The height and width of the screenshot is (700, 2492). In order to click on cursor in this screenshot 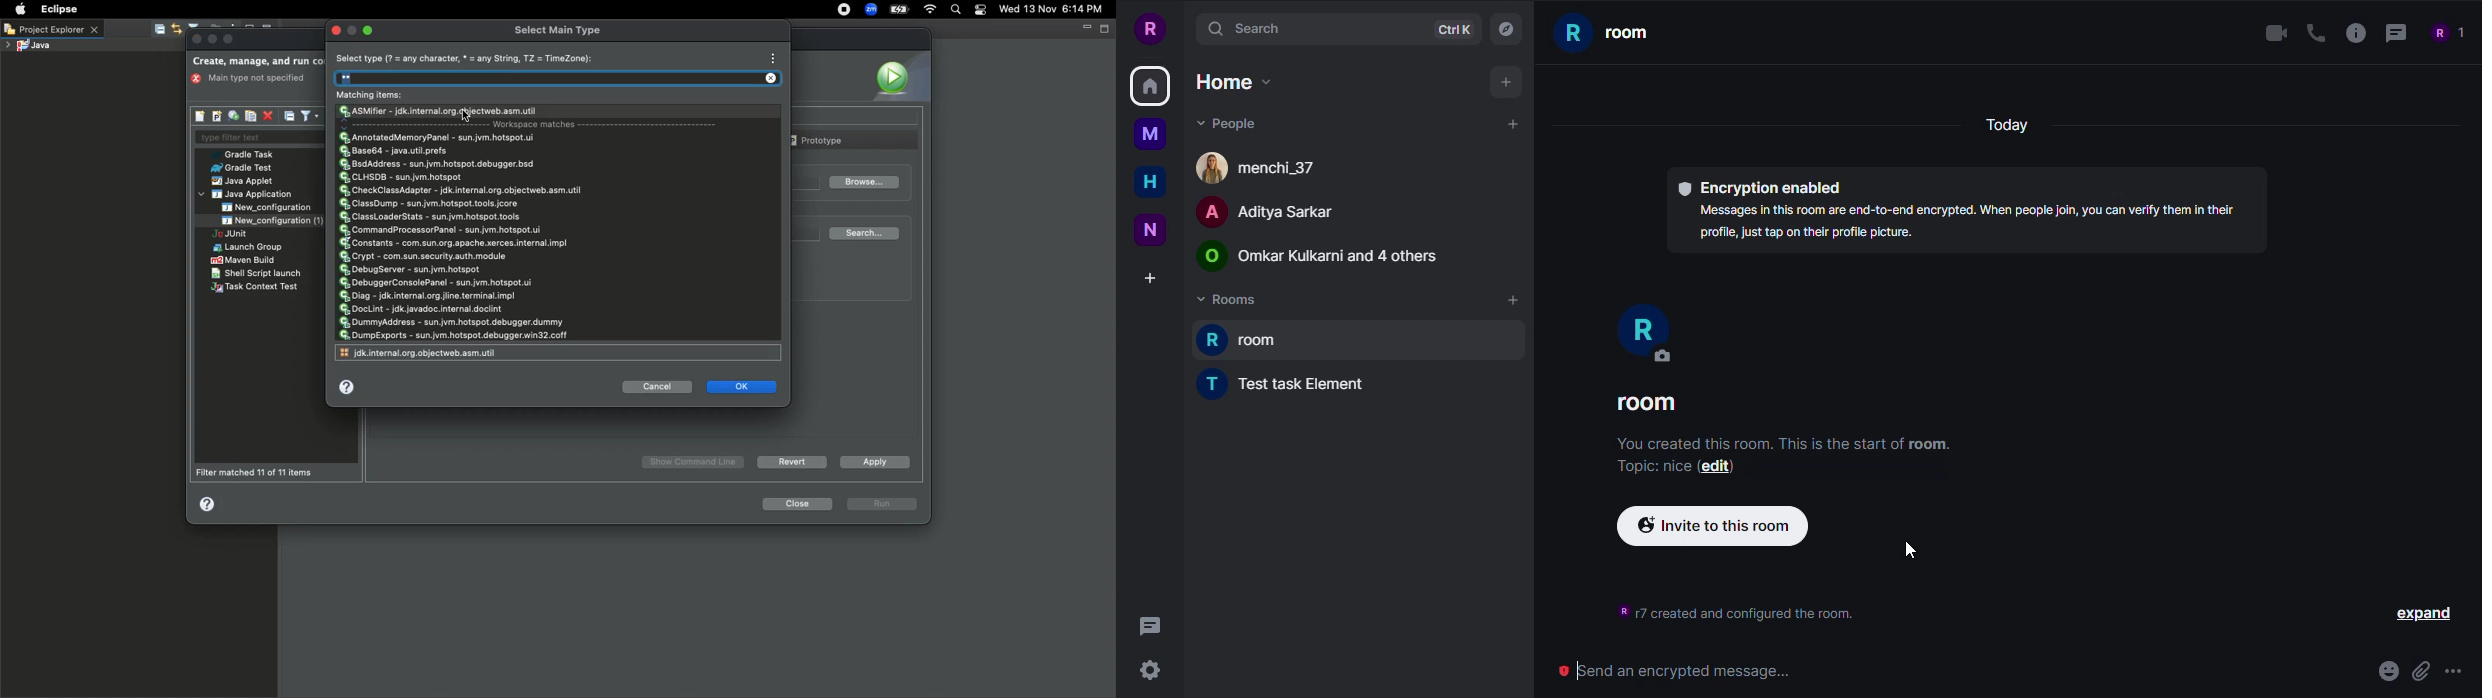, I will do `click(470, 116)`.